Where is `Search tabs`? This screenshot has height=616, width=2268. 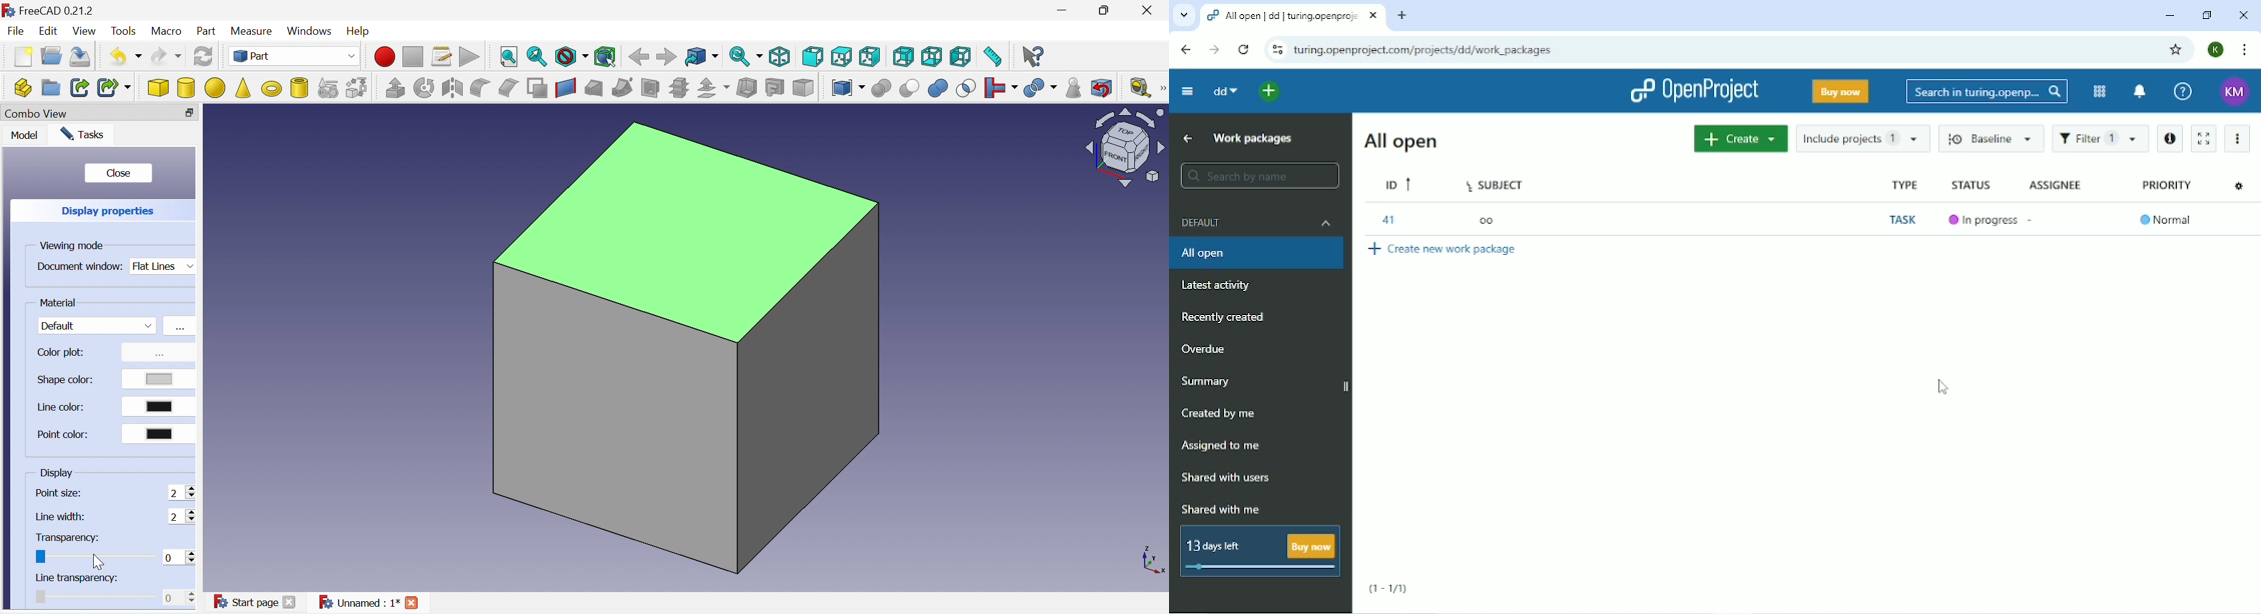 Search tabs is located at coordinates (1184, 15).